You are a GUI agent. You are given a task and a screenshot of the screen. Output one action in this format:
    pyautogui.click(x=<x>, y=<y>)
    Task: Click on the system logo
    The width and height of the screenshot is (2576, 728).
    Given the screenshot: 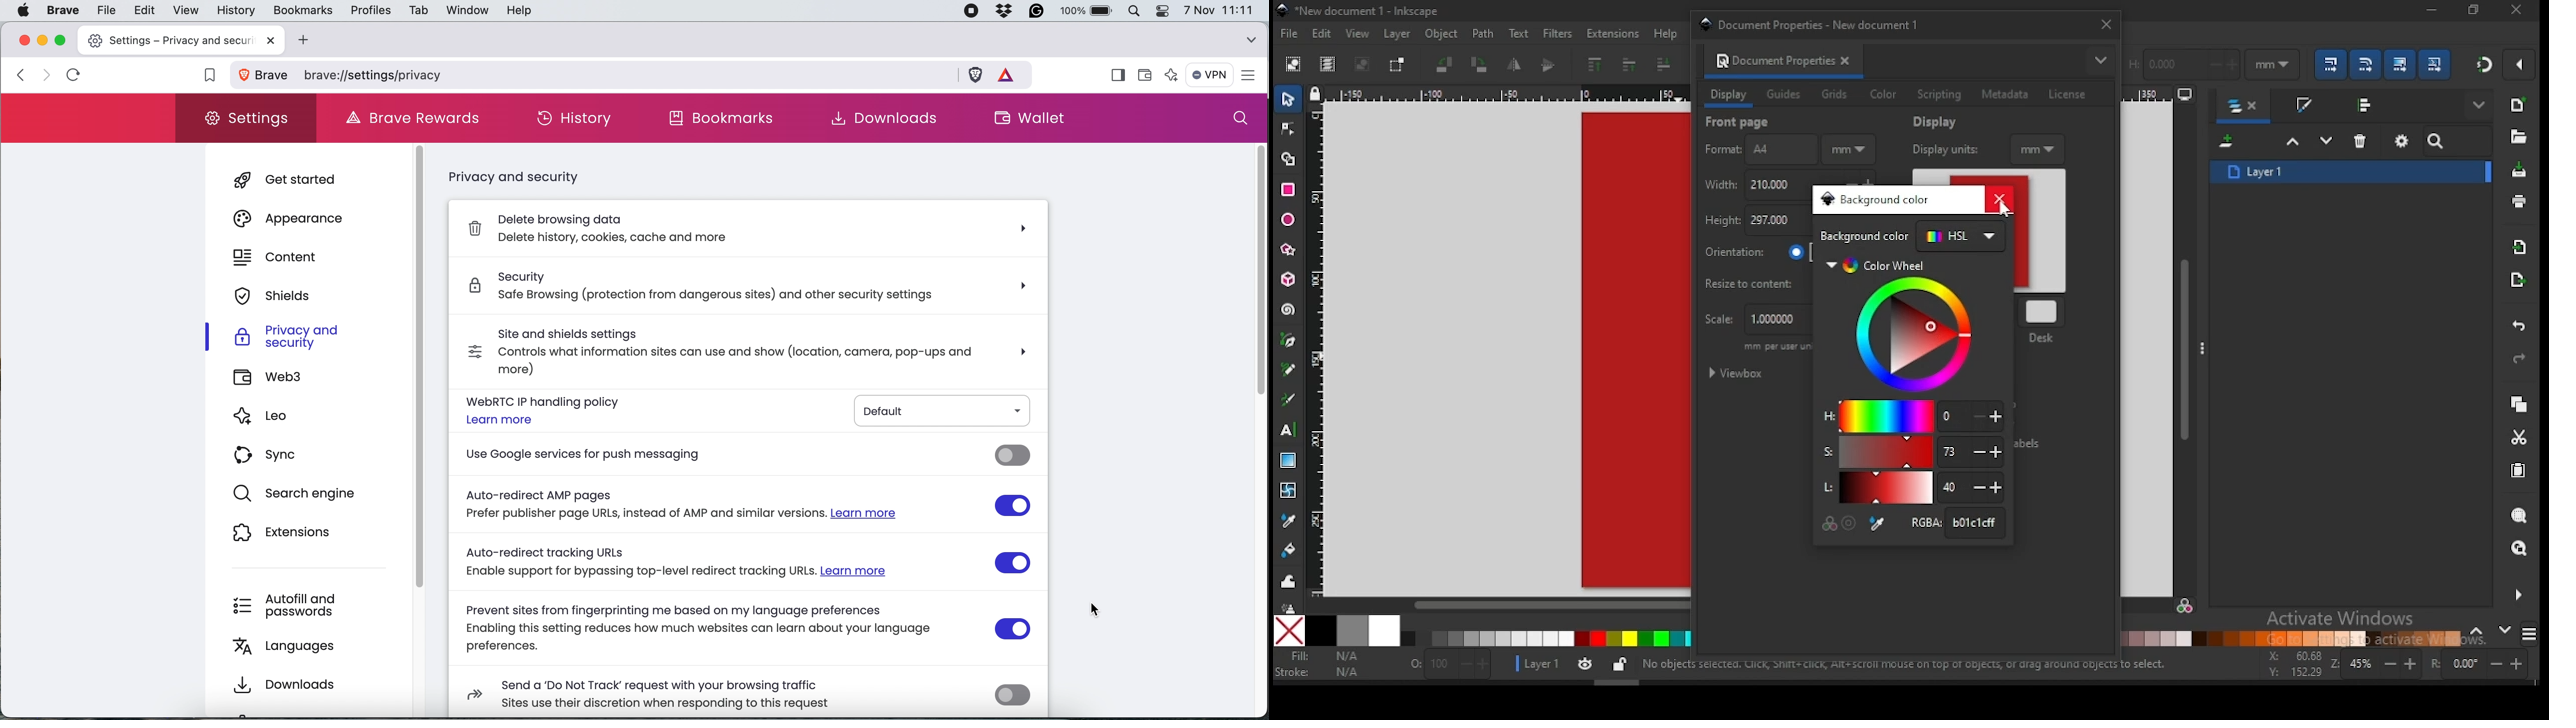 What is the action you would take?
    pyautogui.click(x=23, y=10)
    